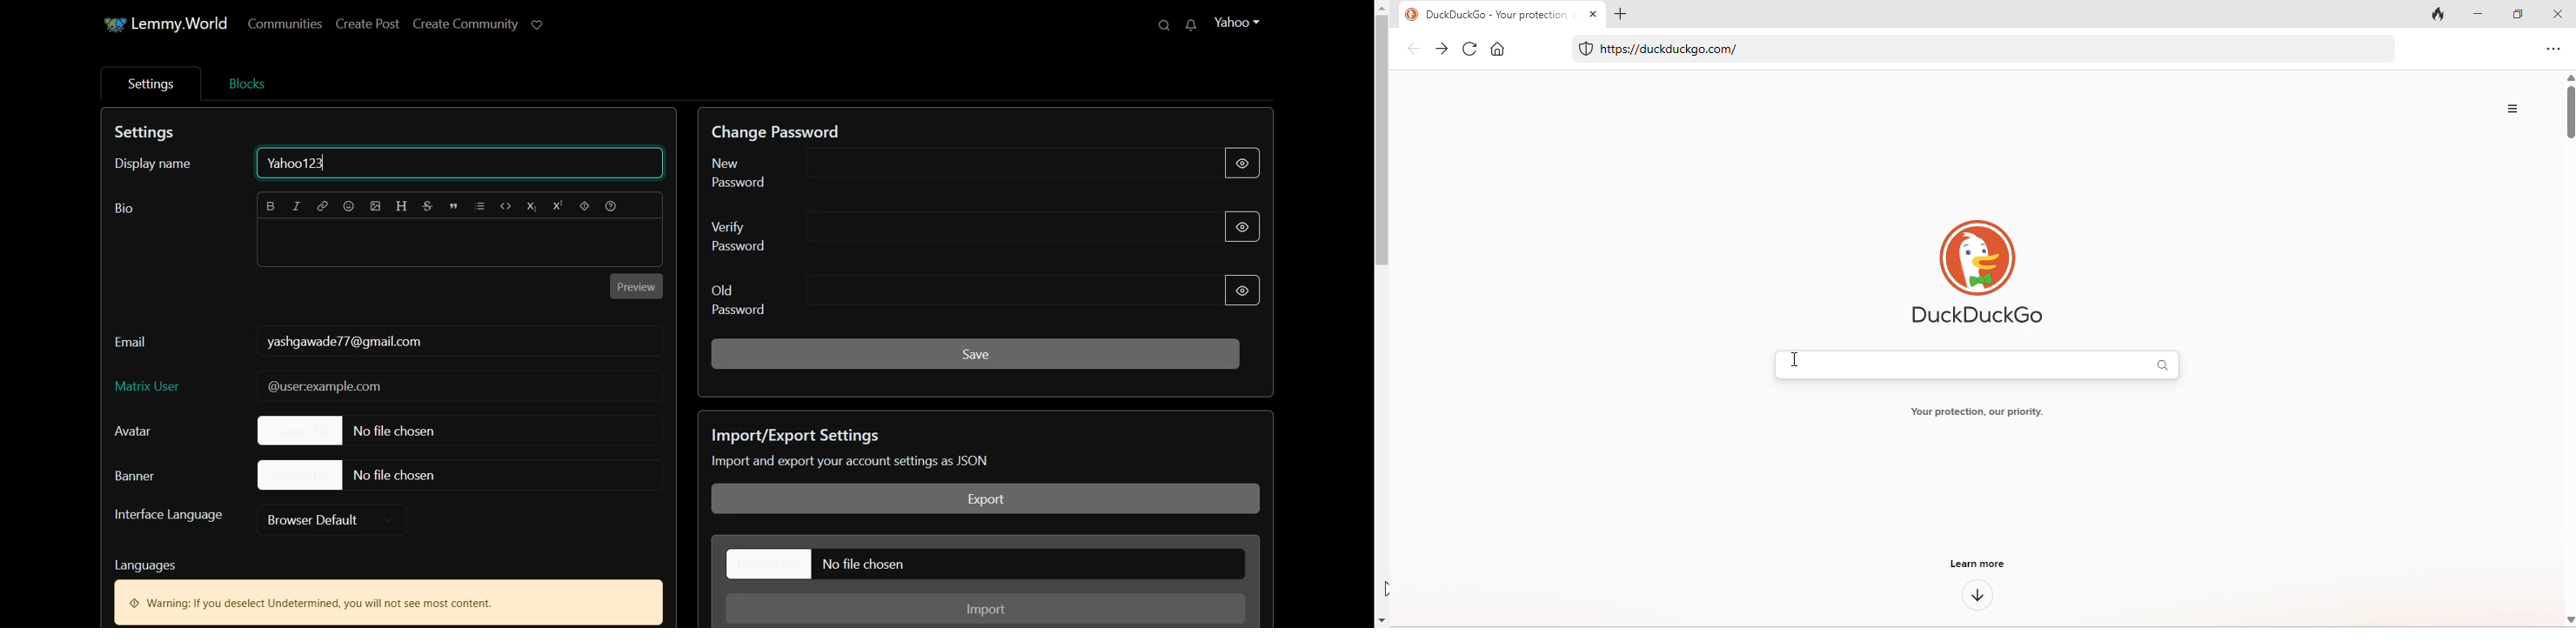  What do you see at coordinates (2478, 12) in the screenshot?
I see `minimize` at bounding box center [2478, 12].